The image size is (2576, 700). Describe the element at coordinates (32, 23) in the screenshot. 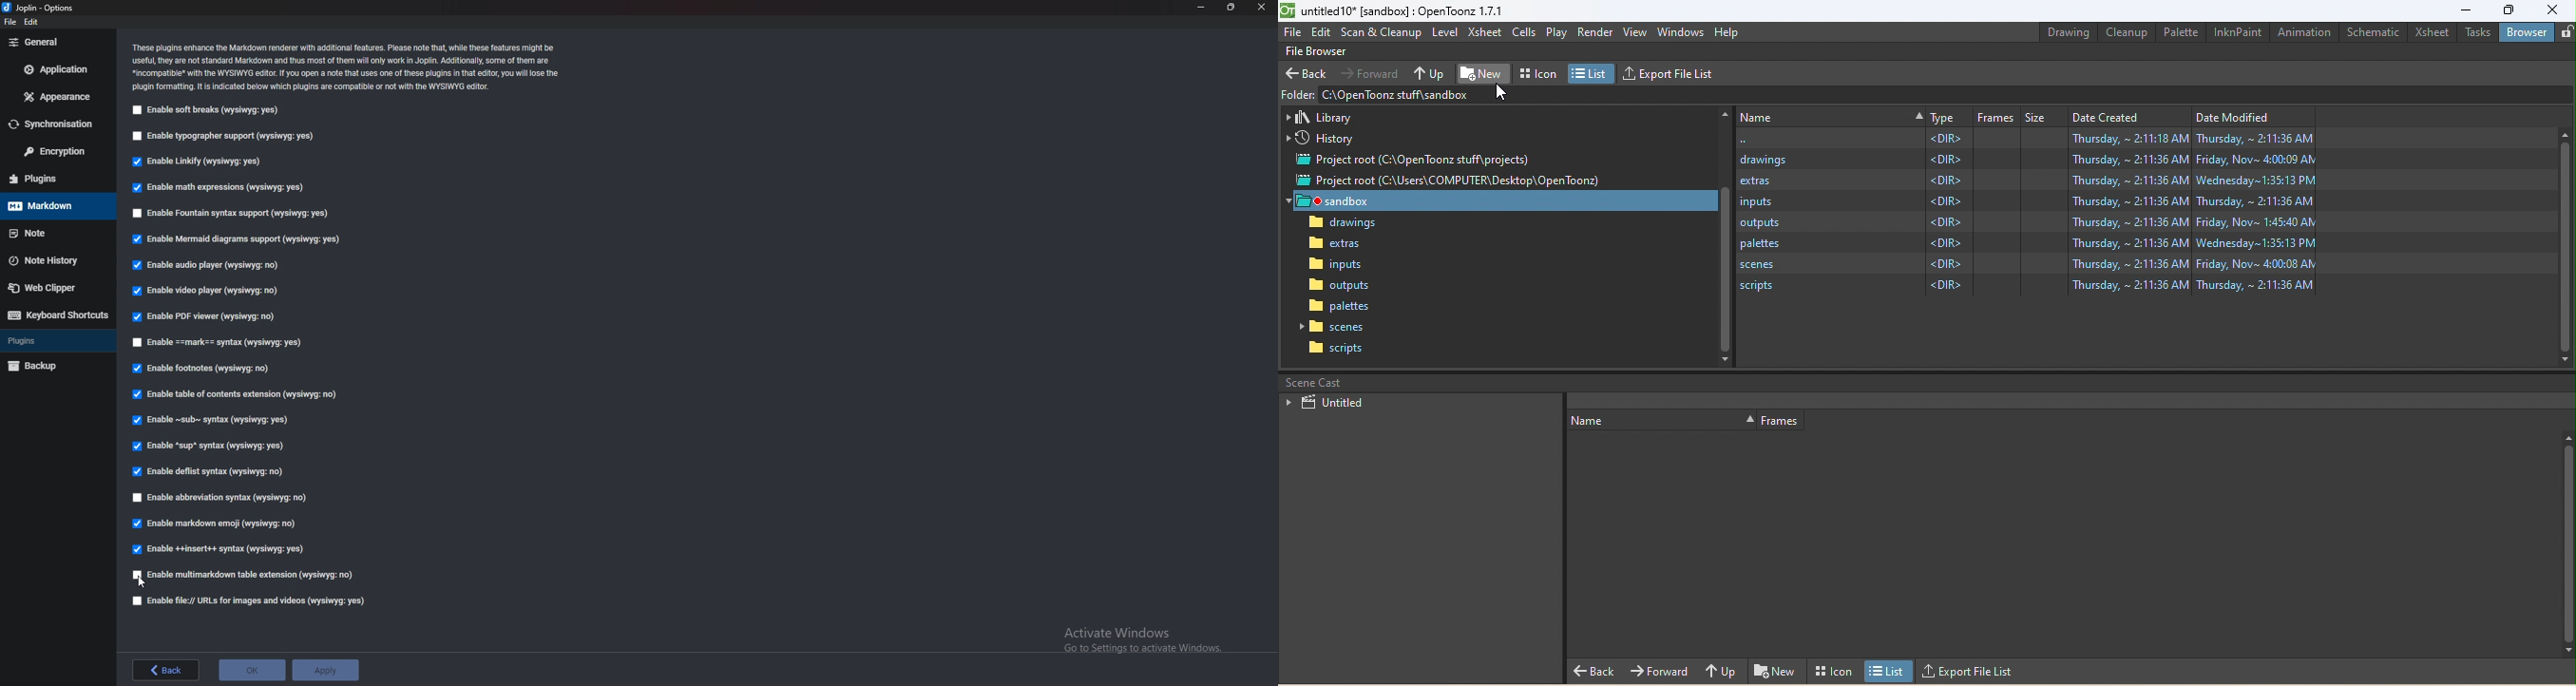

I see `edit` at that location.